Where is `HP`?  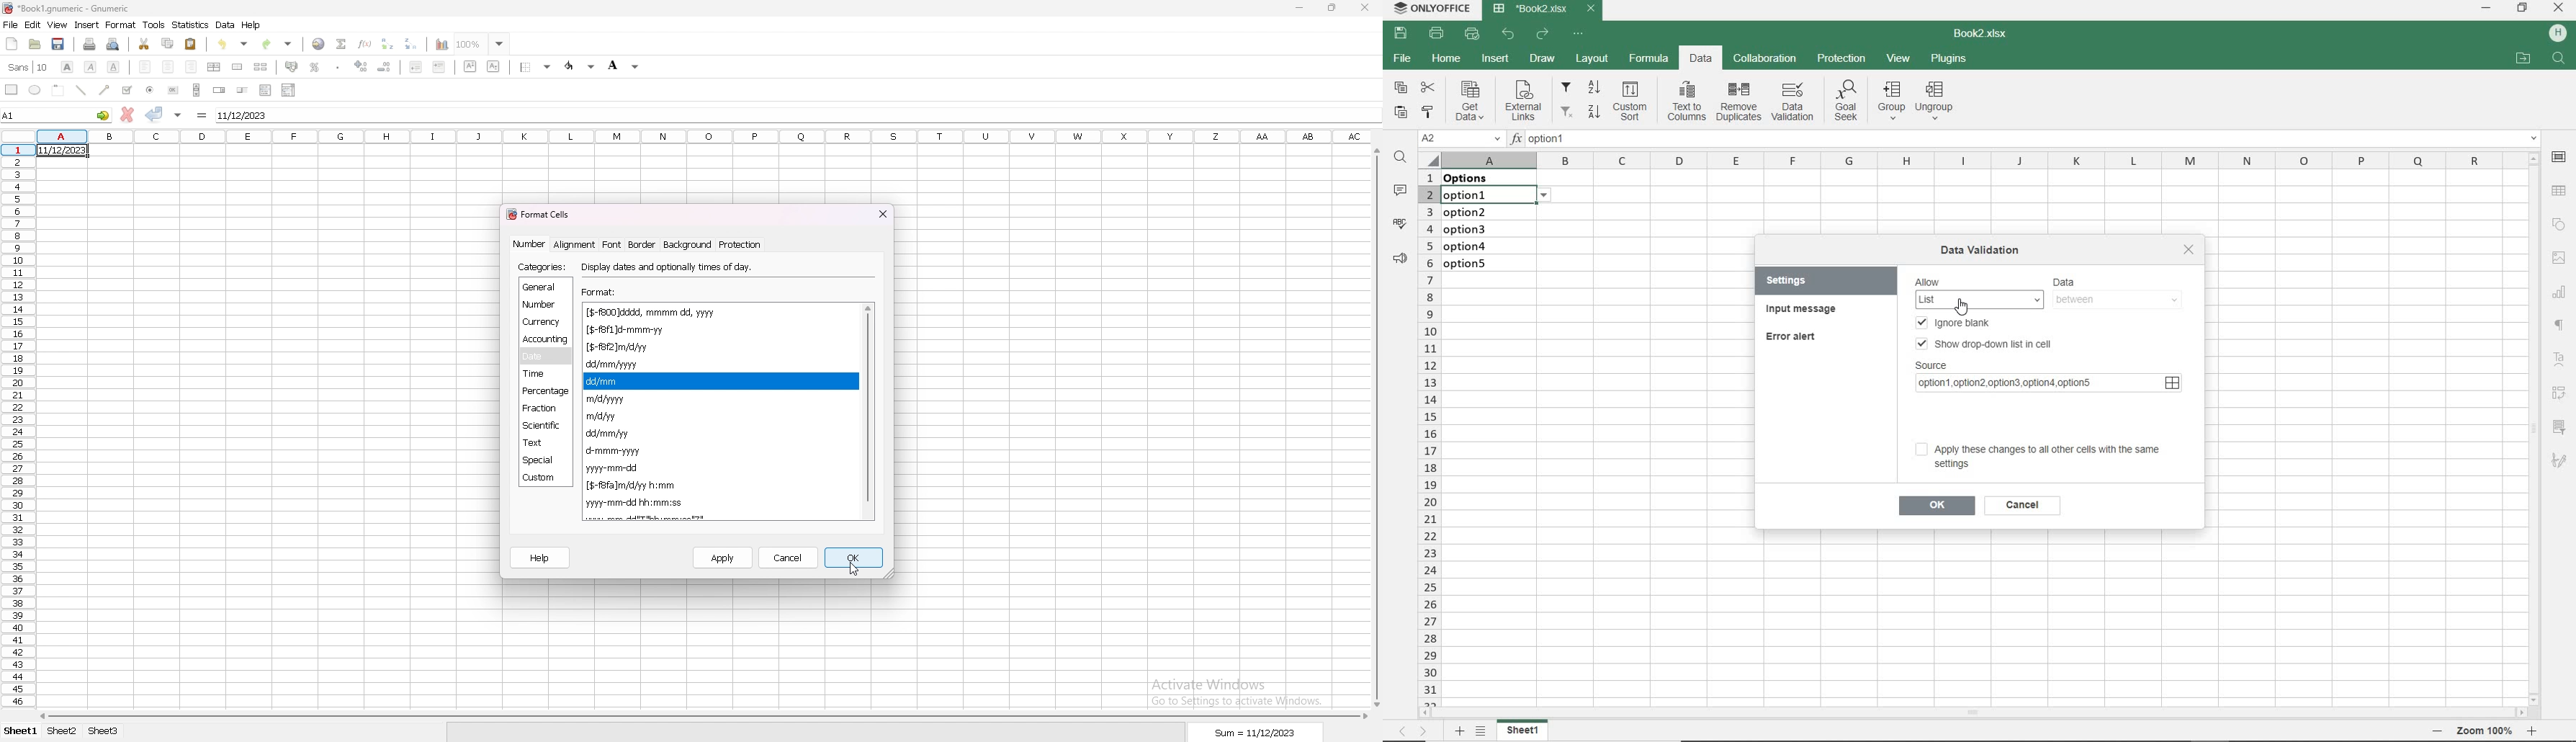 HP is located at coordinates (2559, 34).